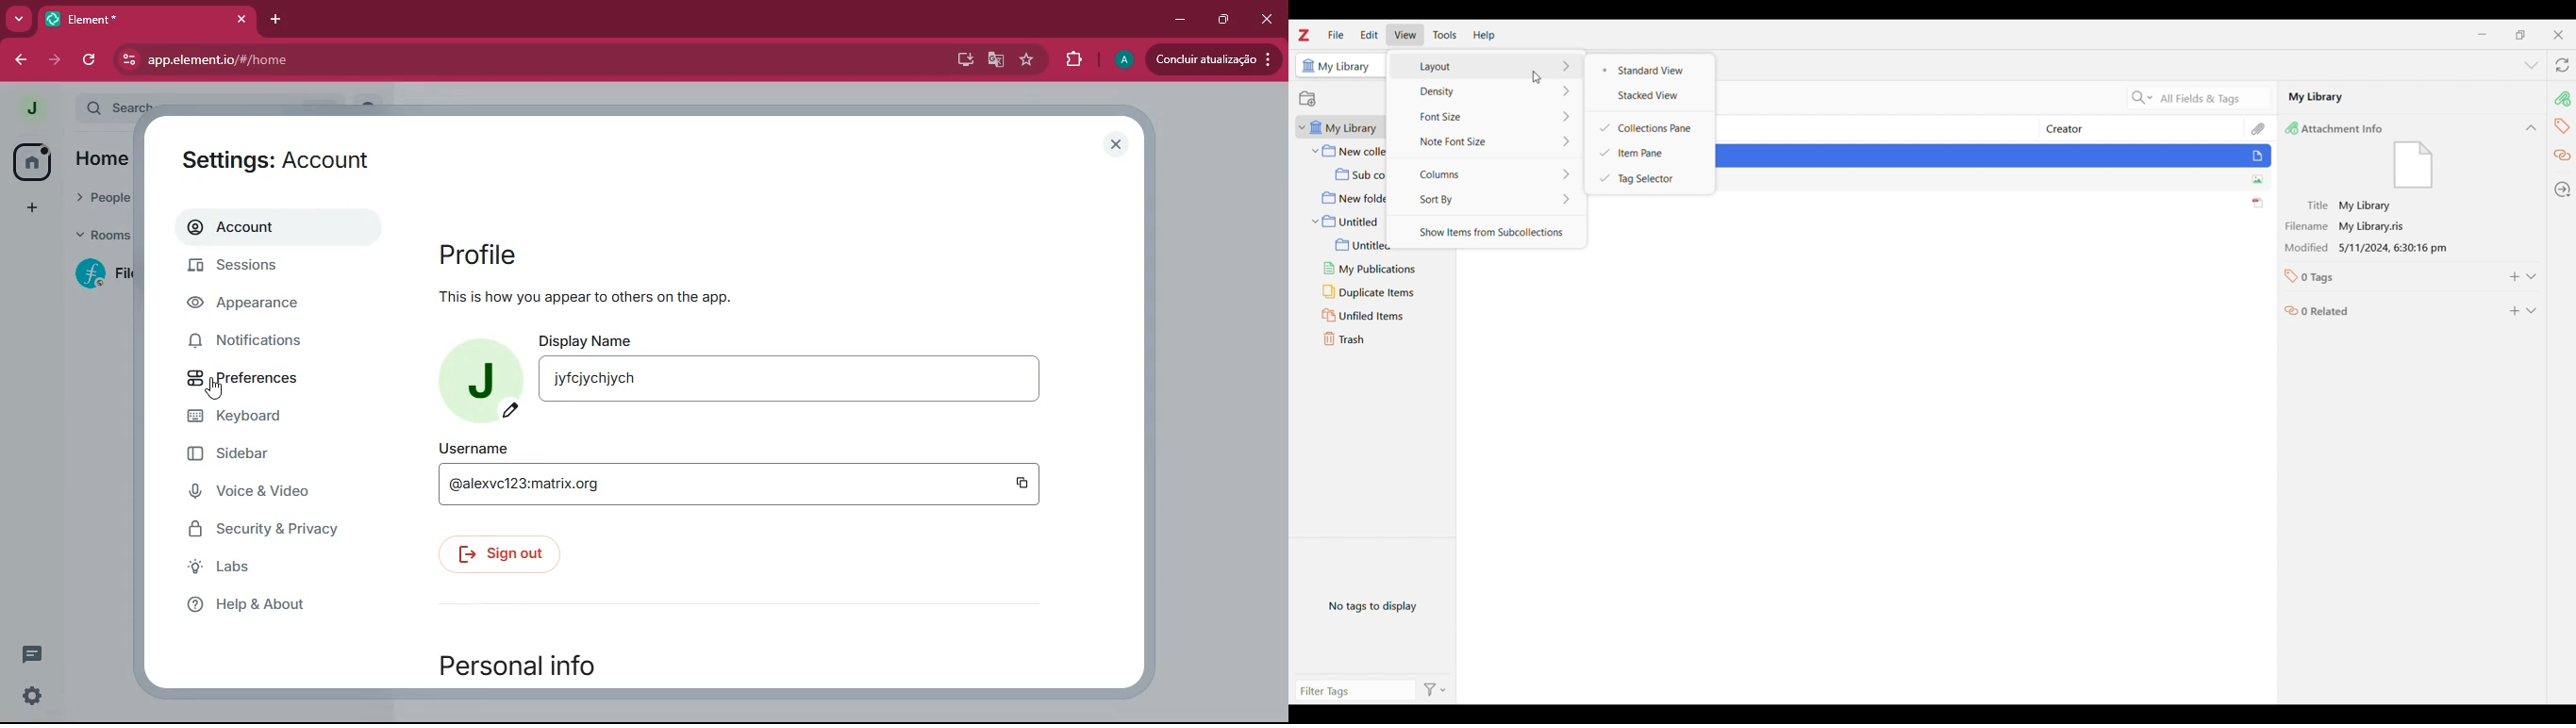 This screenshot has height=728, width=2576. Describe the element at coordinates (2515, 277) in the screenshot. I see `Add to tags` at that location.